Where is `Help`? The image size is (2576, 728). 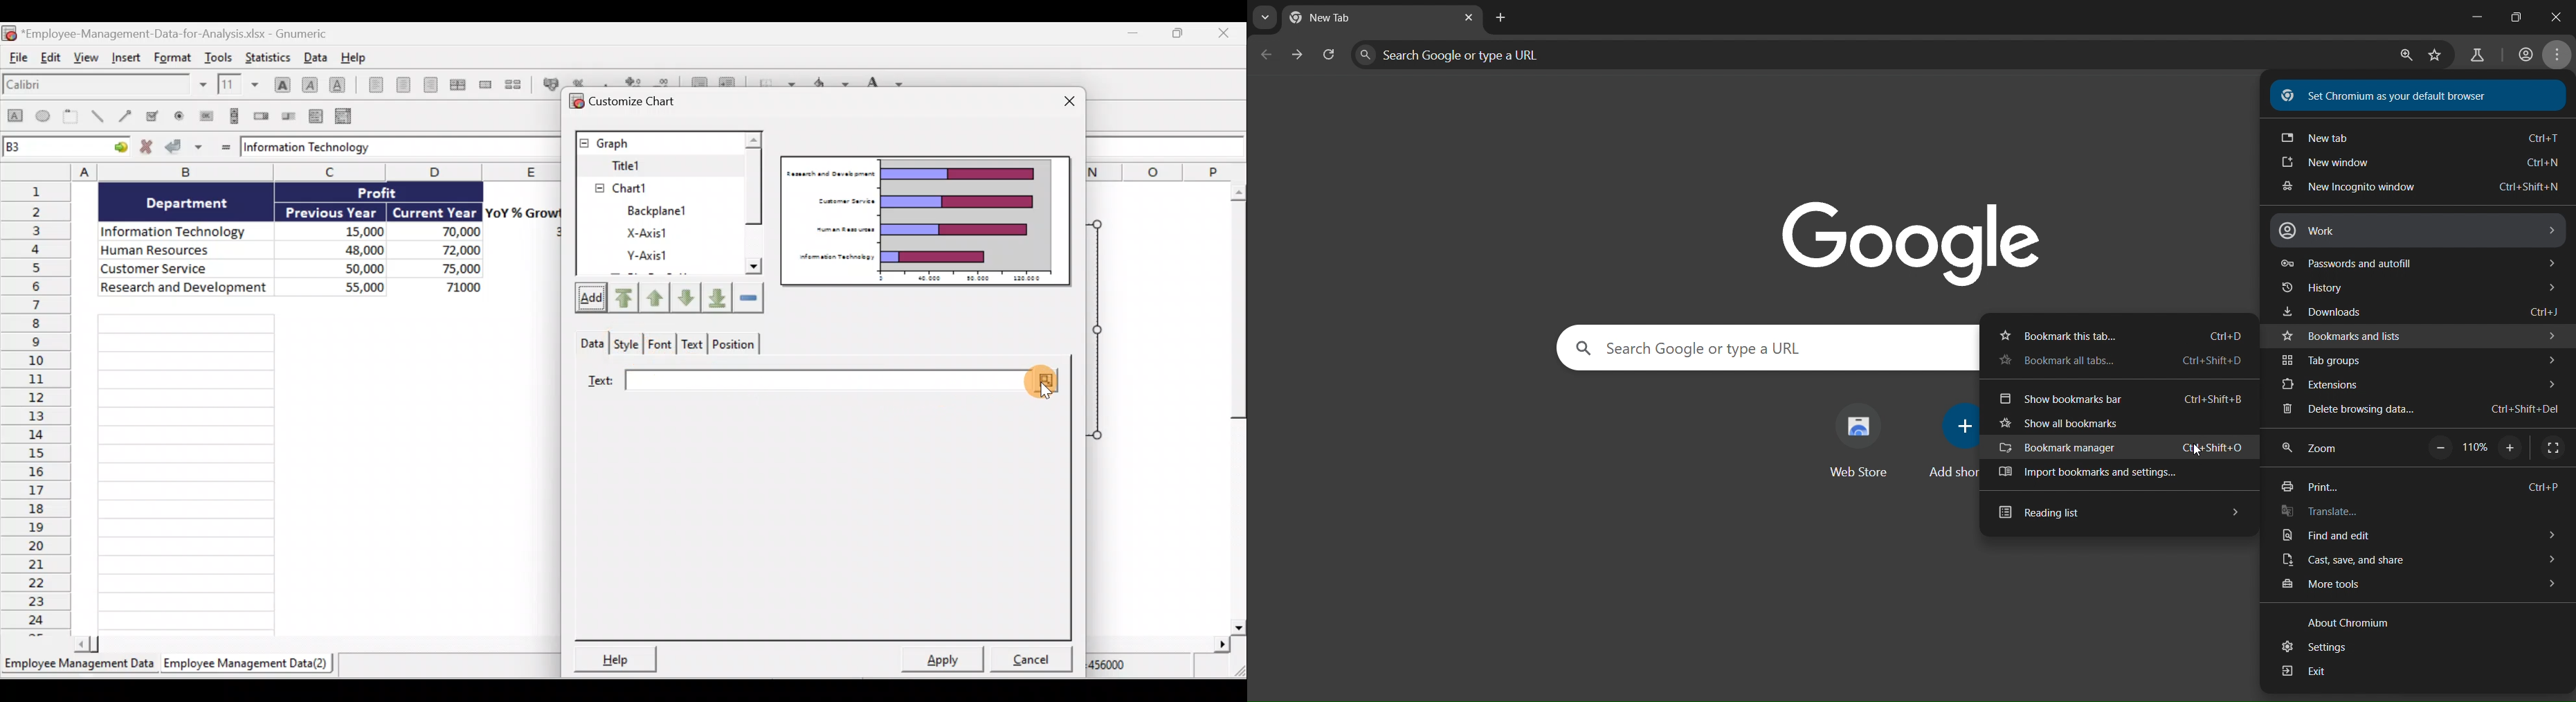
Help is located at coordinates (360, 58).